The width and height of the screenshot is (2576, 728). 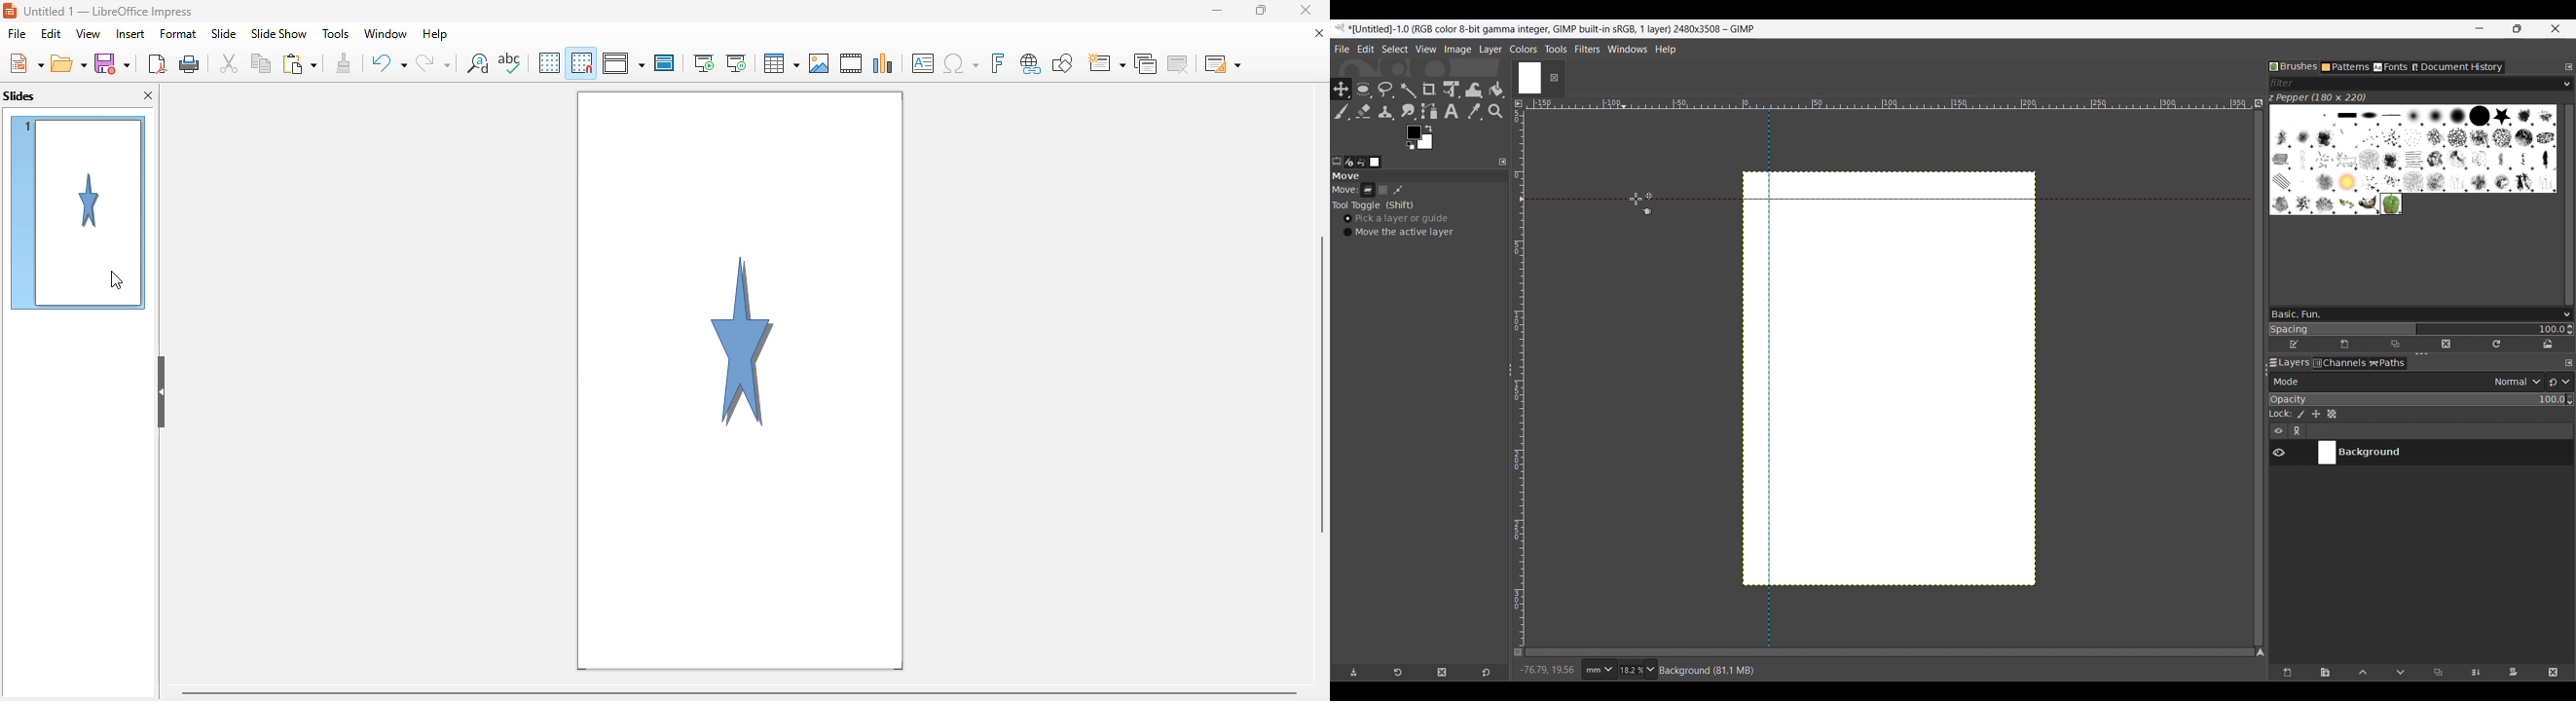 What do you see at coordinates (2418, 399) in the screenshot?
I see `Scale to change opacity` at bounding box center [2418, 399].